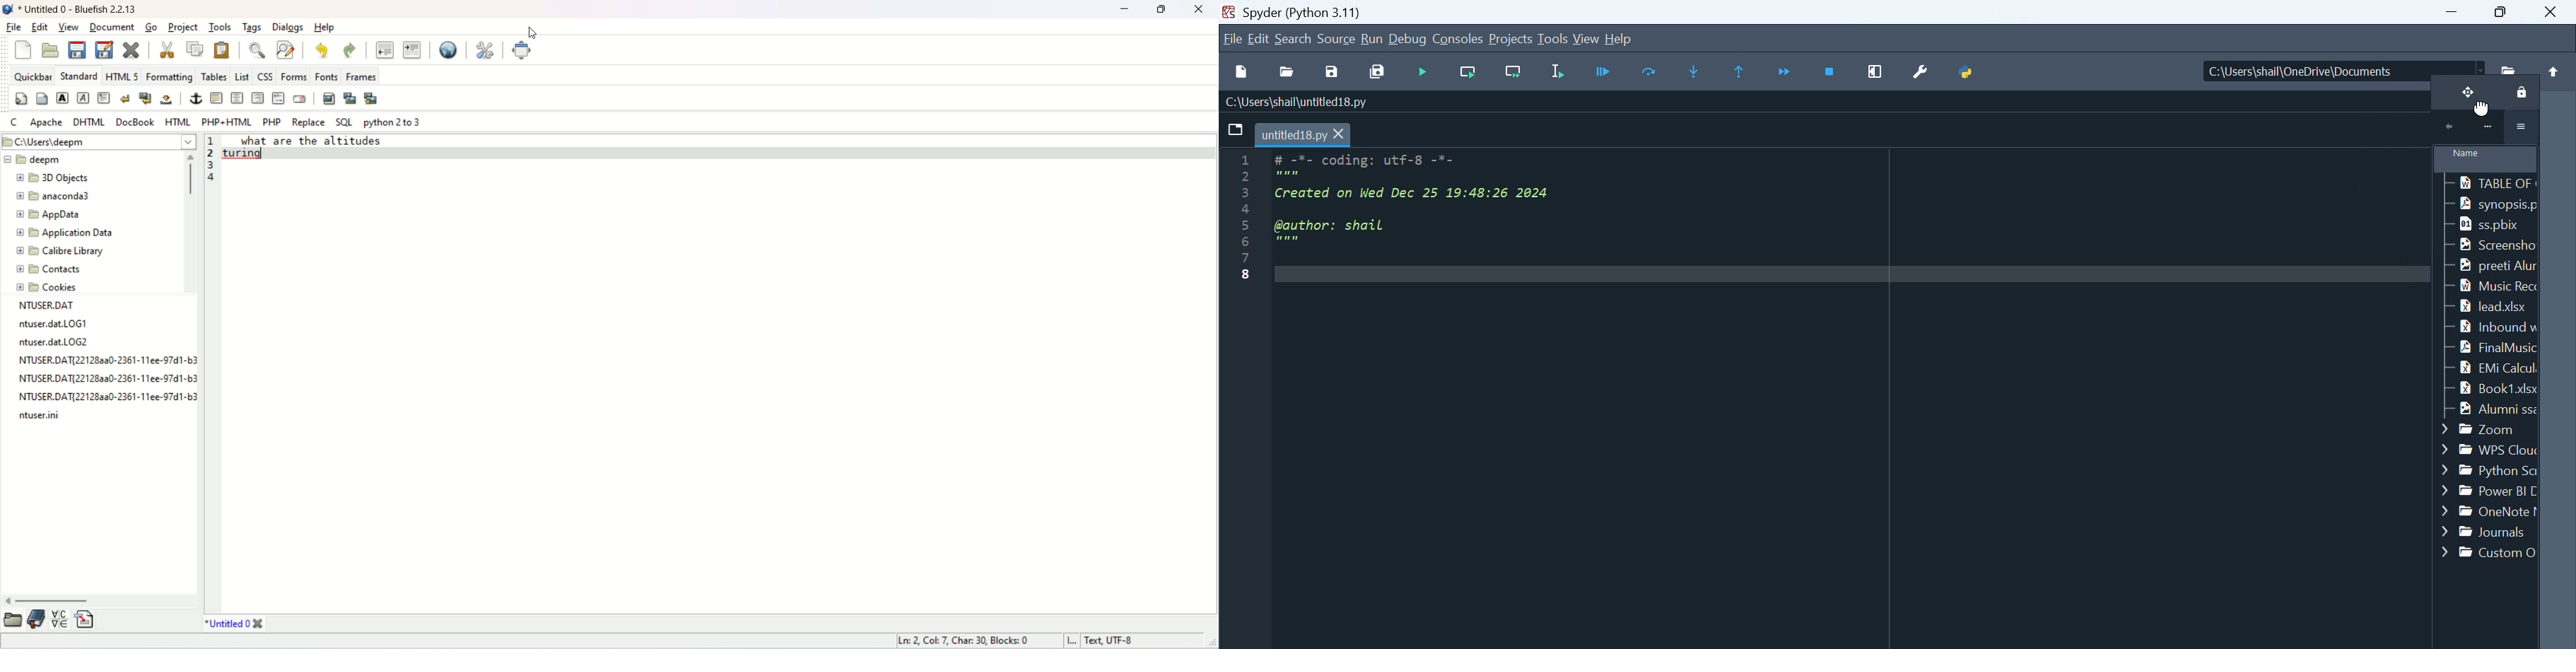 Image resolution: width=2576 pixels, height=672 pixels. What do you see at coordinates (90, 123) in the screenshot?
I see `DHTML` at bounding box center [90, 123].